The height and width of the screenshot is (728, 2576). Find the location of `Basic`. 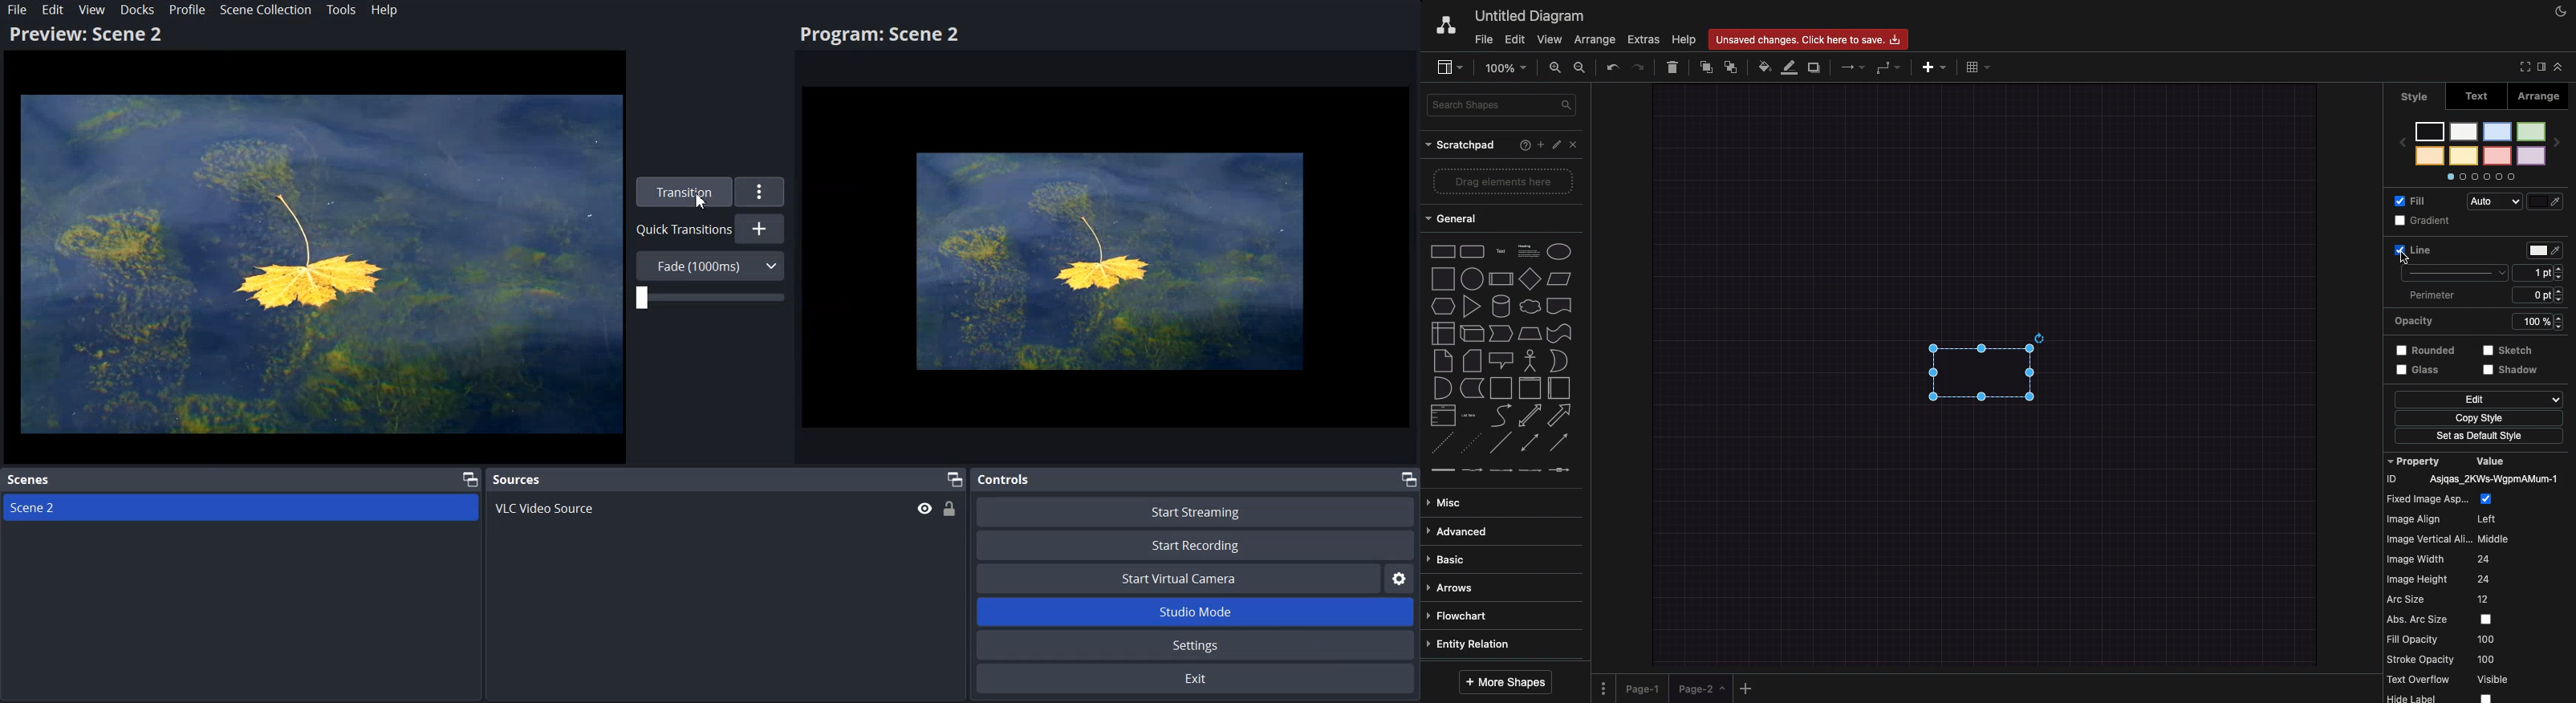

Basic is located at coordinates (1450, 555).